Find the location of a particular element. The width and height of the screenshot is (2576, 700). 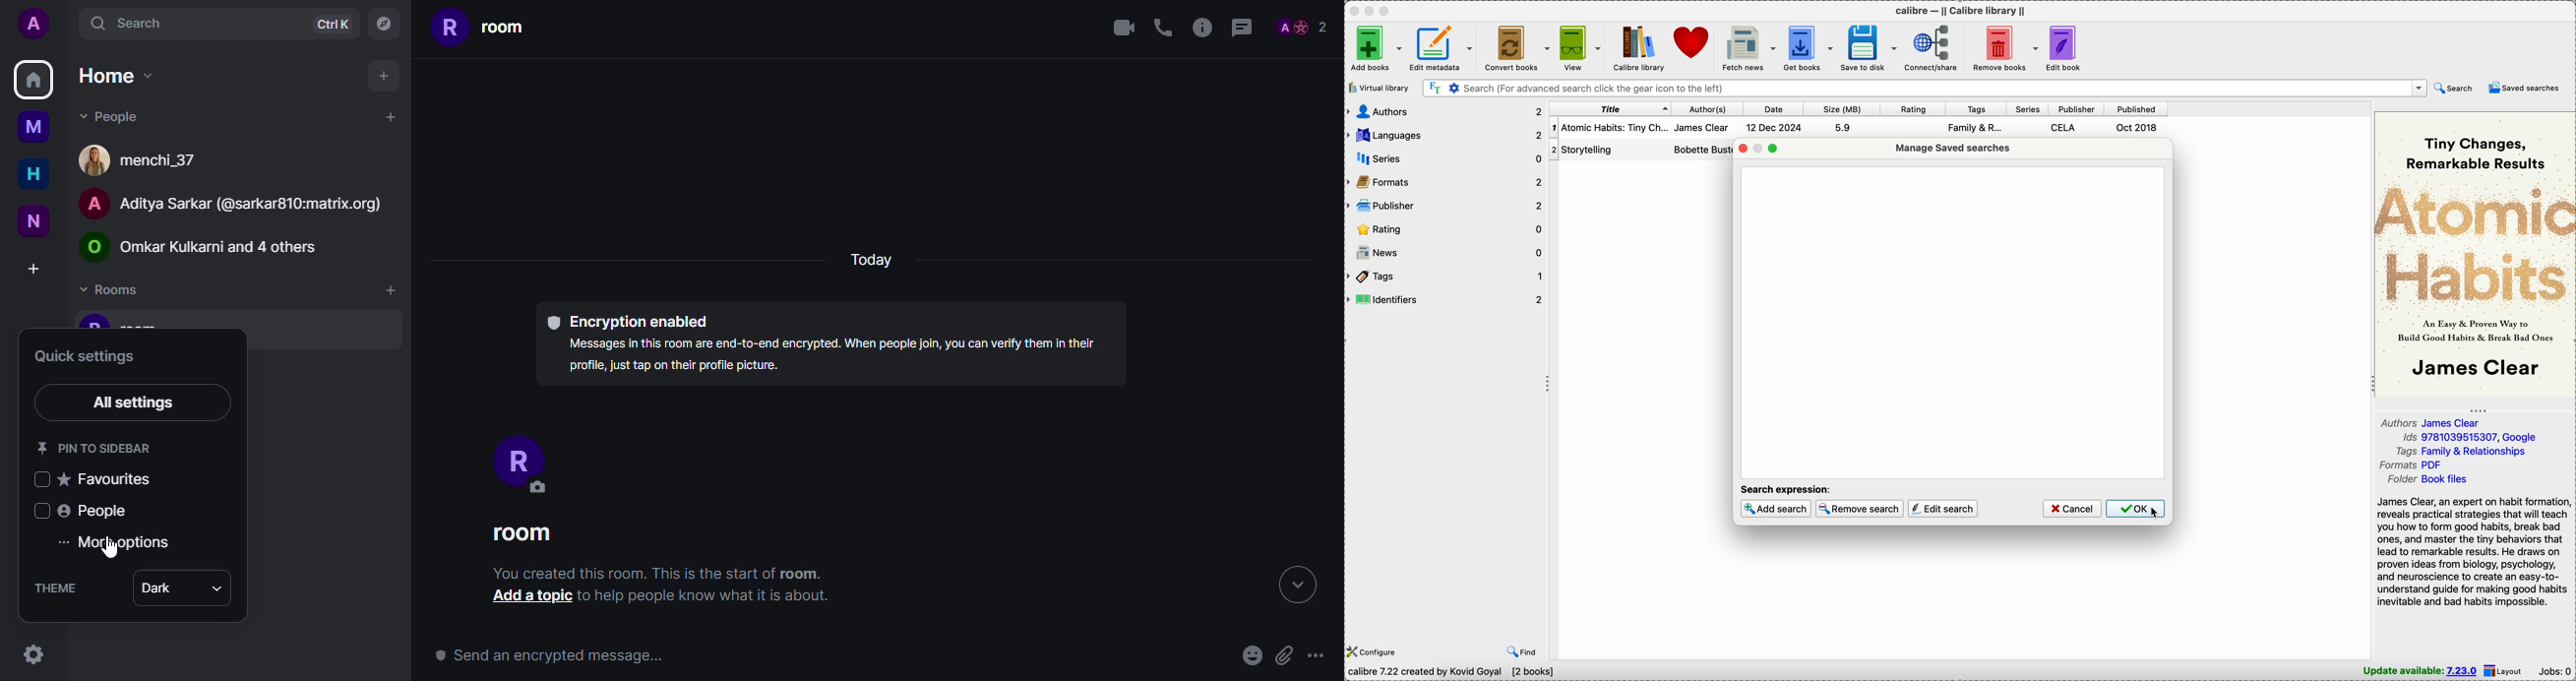

convert books is located at coordinates (1517, 48).